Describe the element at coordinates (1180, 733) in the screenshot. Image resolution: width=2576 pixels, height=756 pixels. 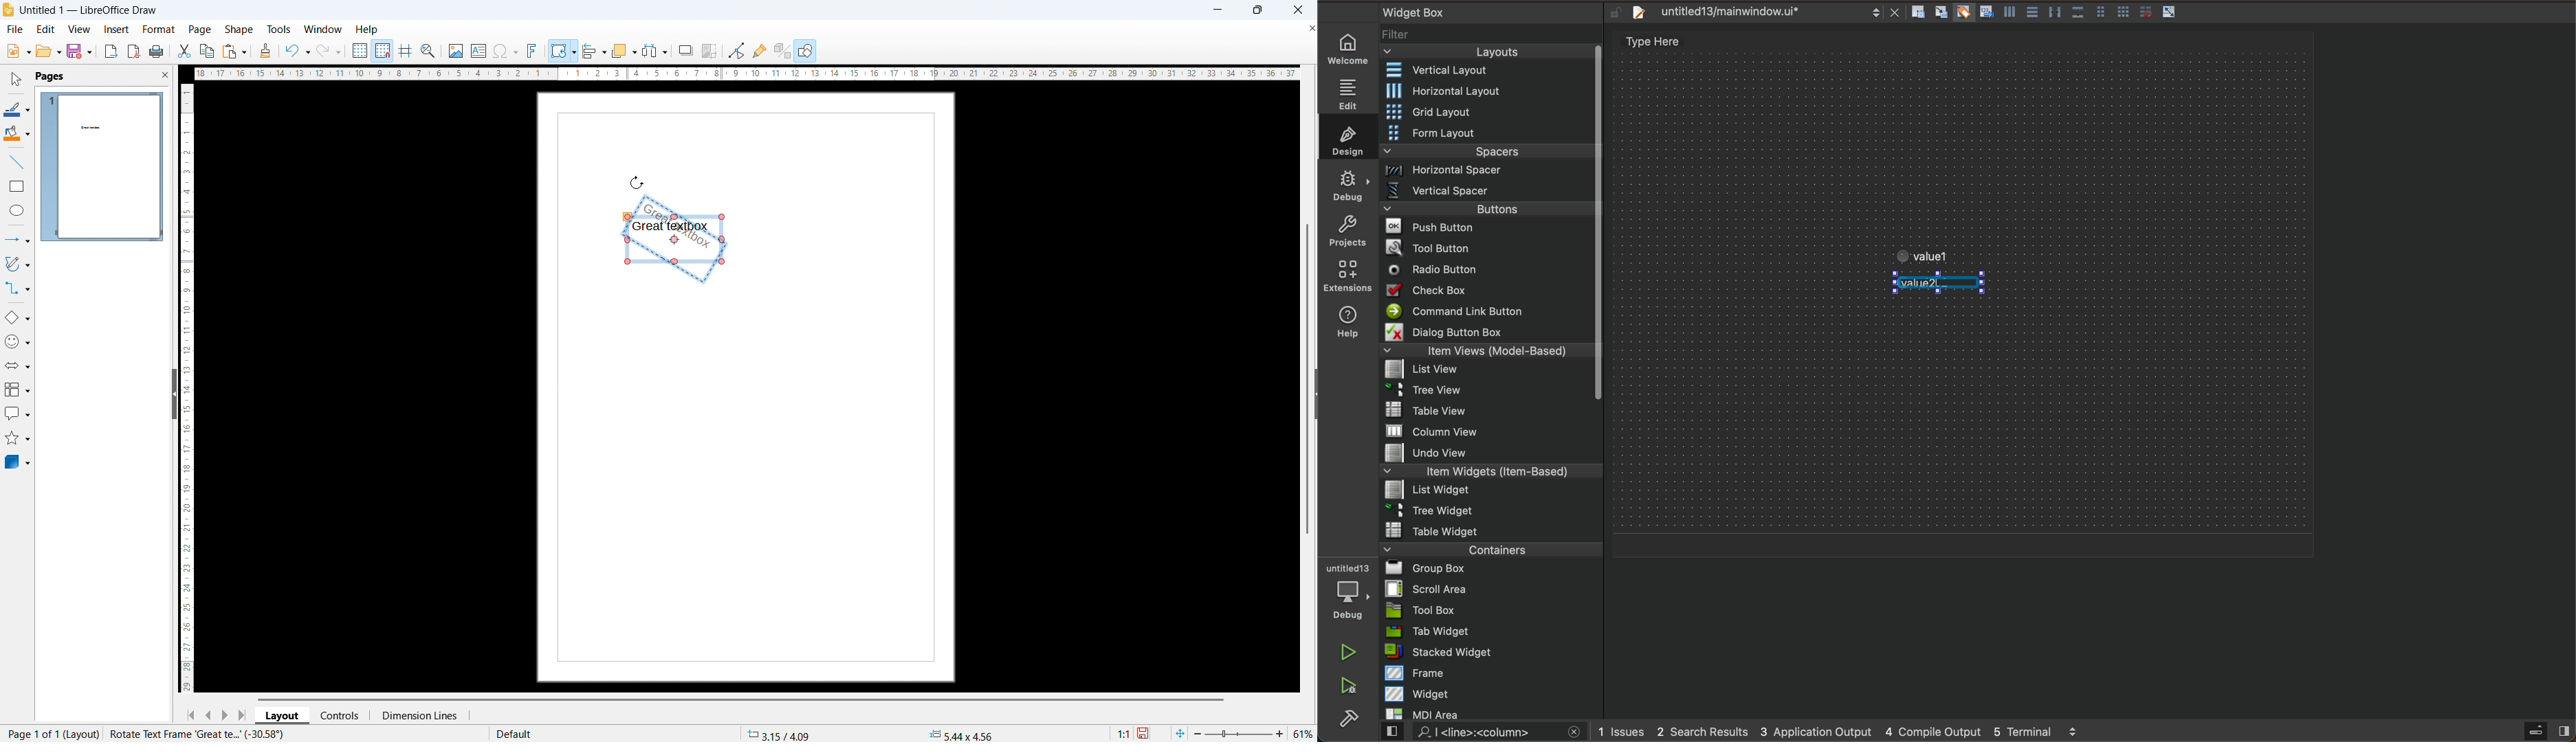
I see `fit to page ` at that location.